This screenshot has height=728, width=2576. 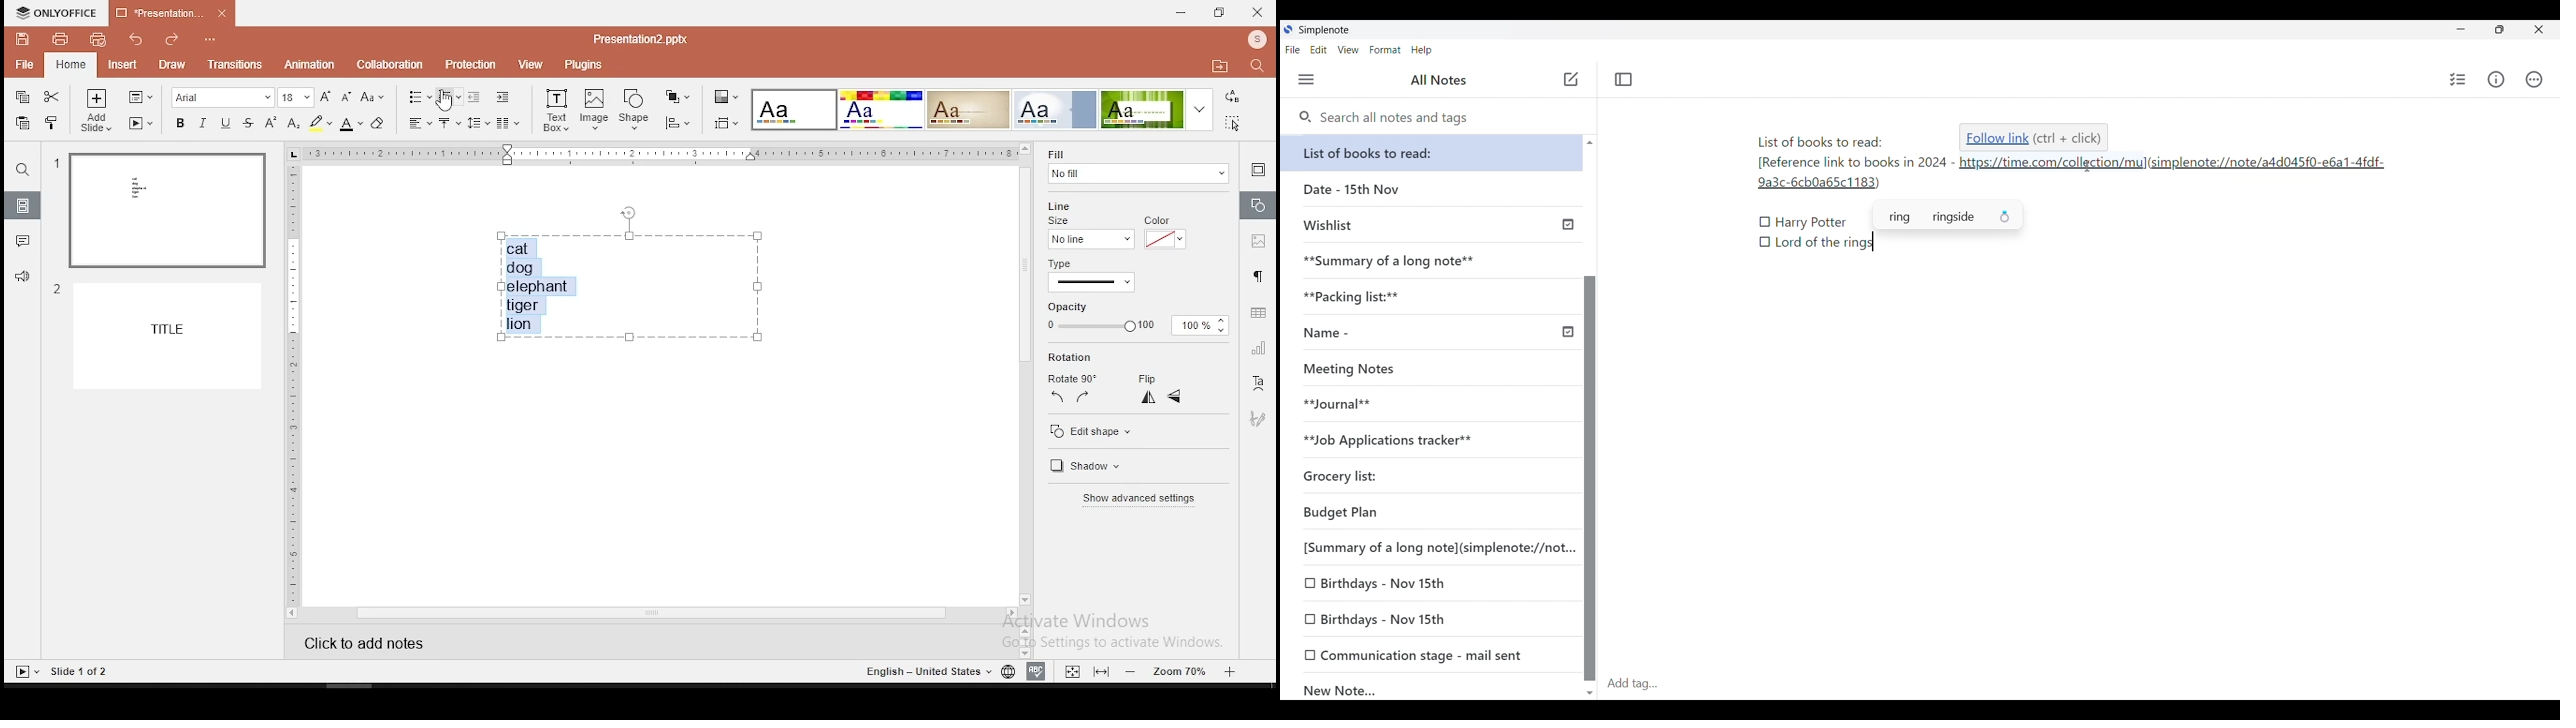 I want to click on Menu, so click(x=1307, y=80).